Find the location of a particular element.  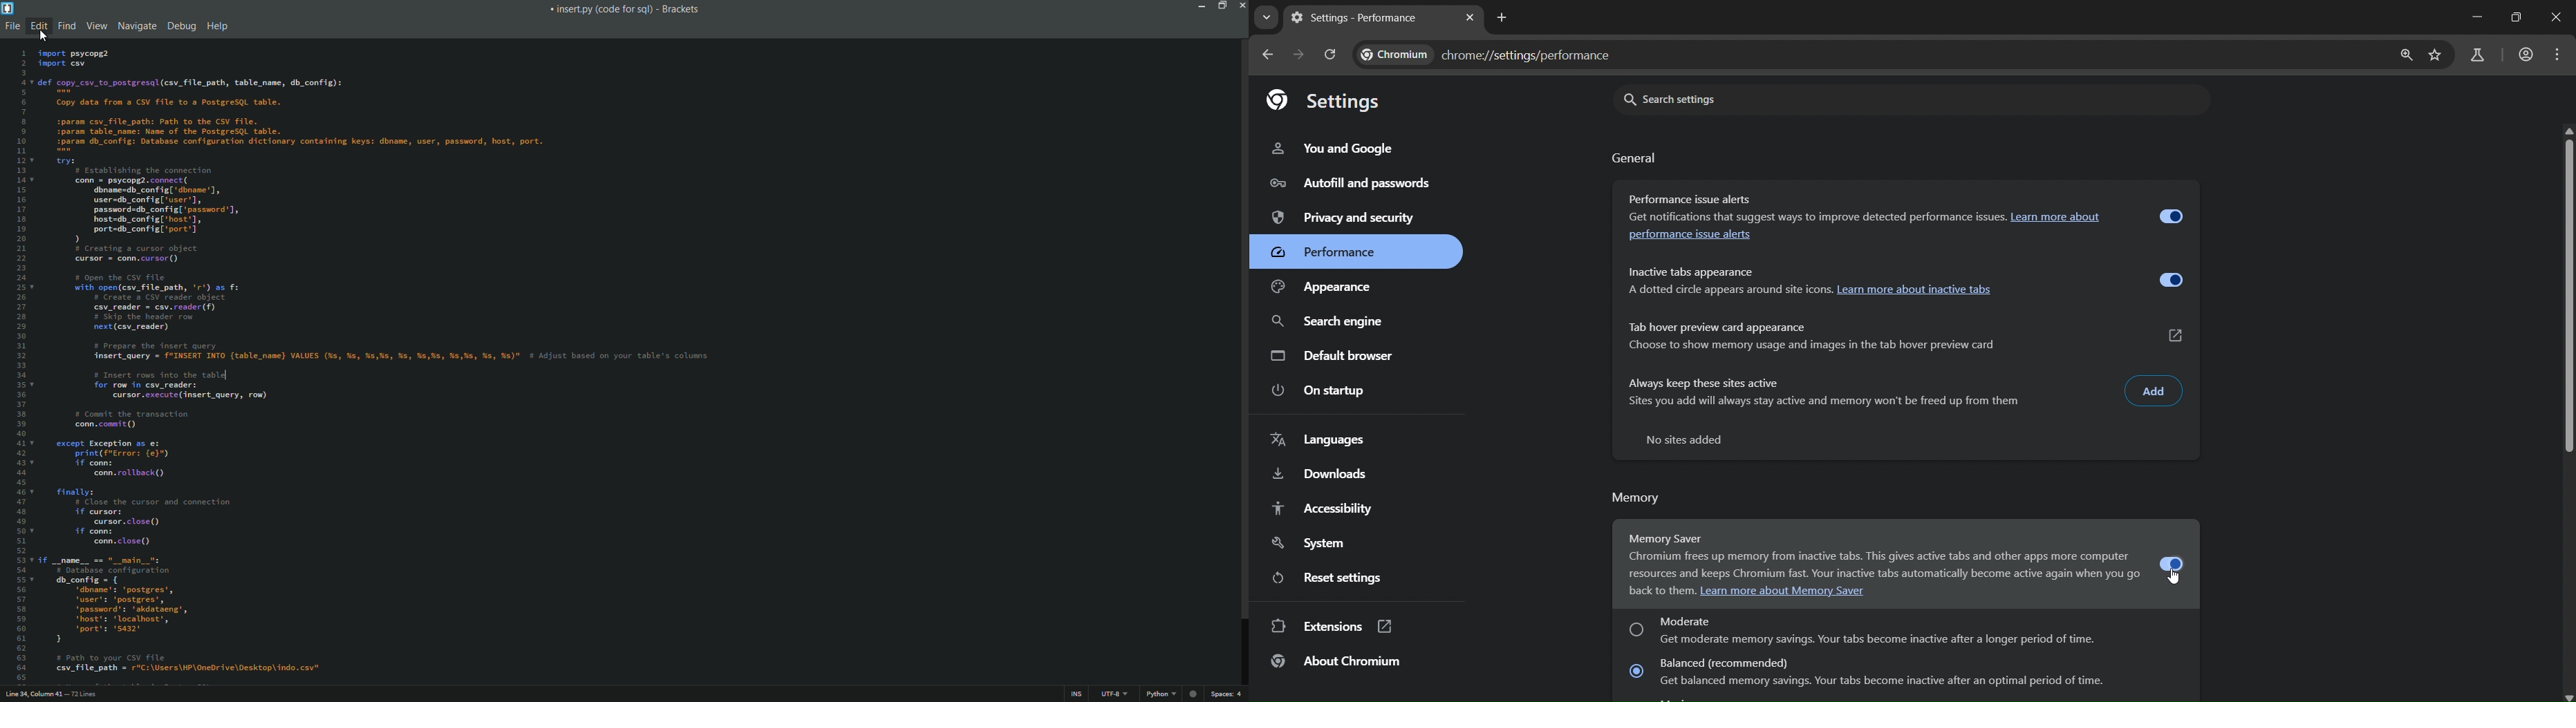

code is located at coordinates (386, 365).